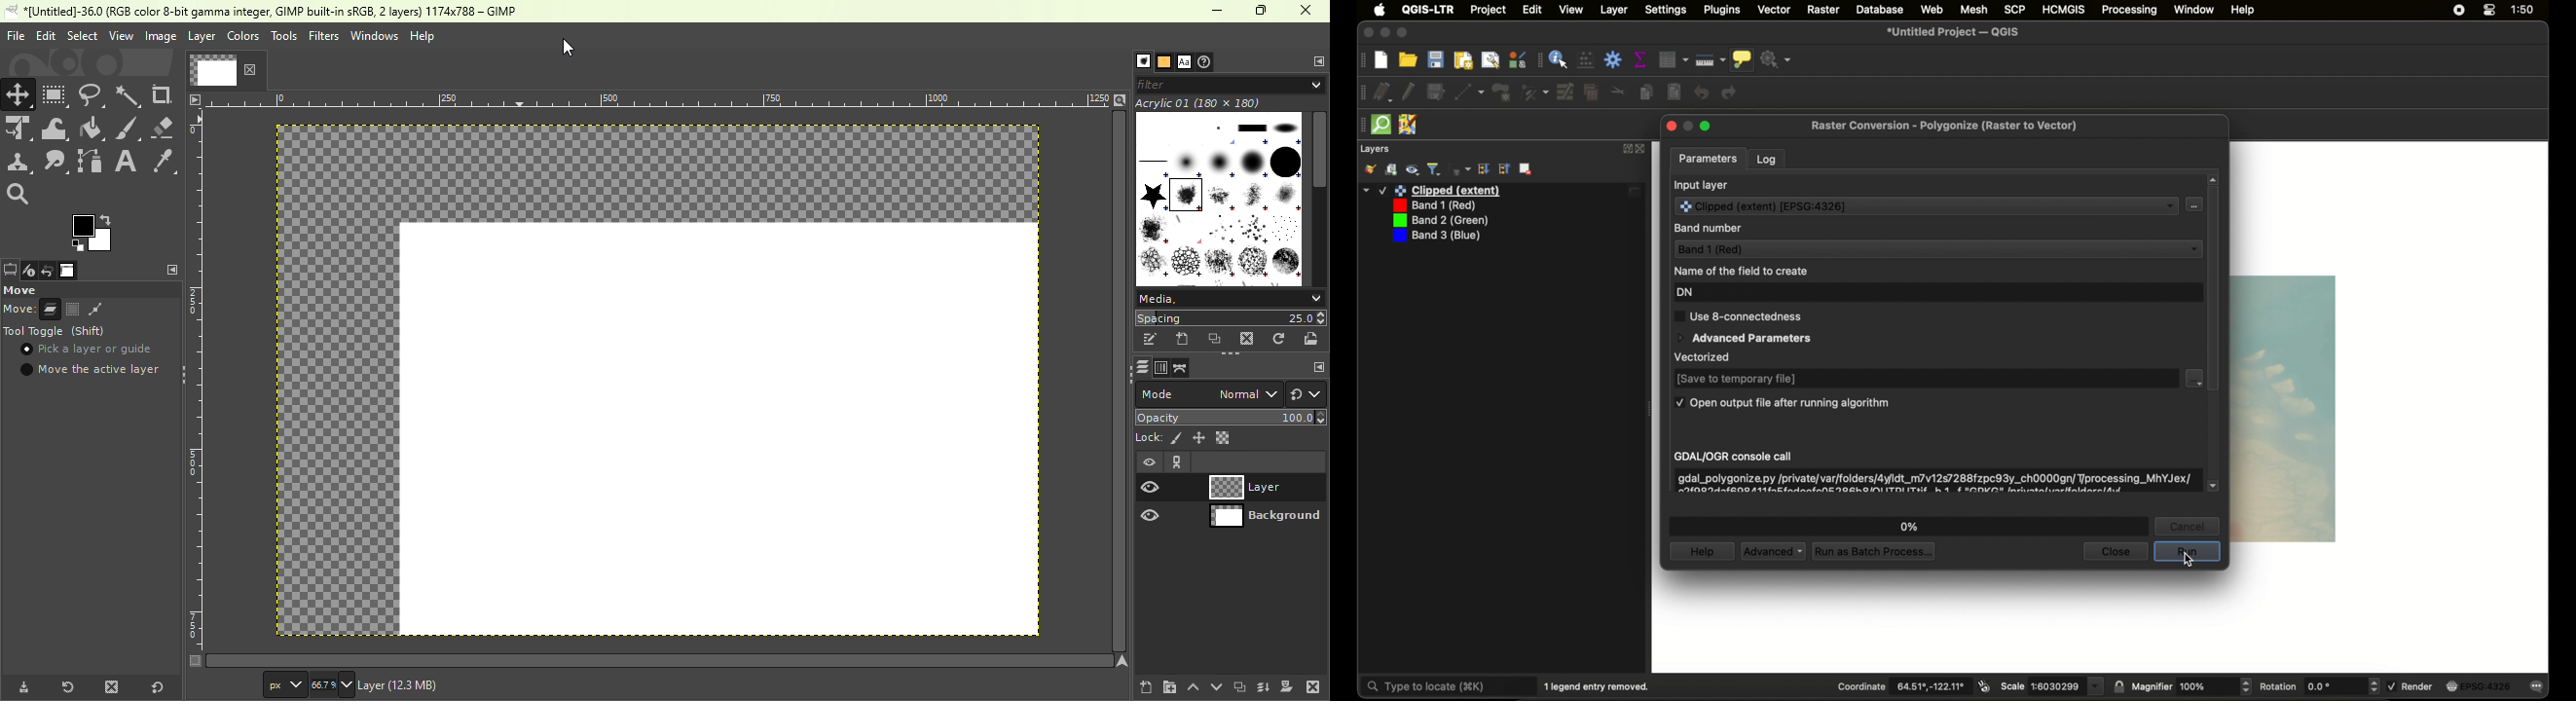  Describe the element at coordinates (65, 687) in the screenshot. I see `Restore tool preset` at that location.